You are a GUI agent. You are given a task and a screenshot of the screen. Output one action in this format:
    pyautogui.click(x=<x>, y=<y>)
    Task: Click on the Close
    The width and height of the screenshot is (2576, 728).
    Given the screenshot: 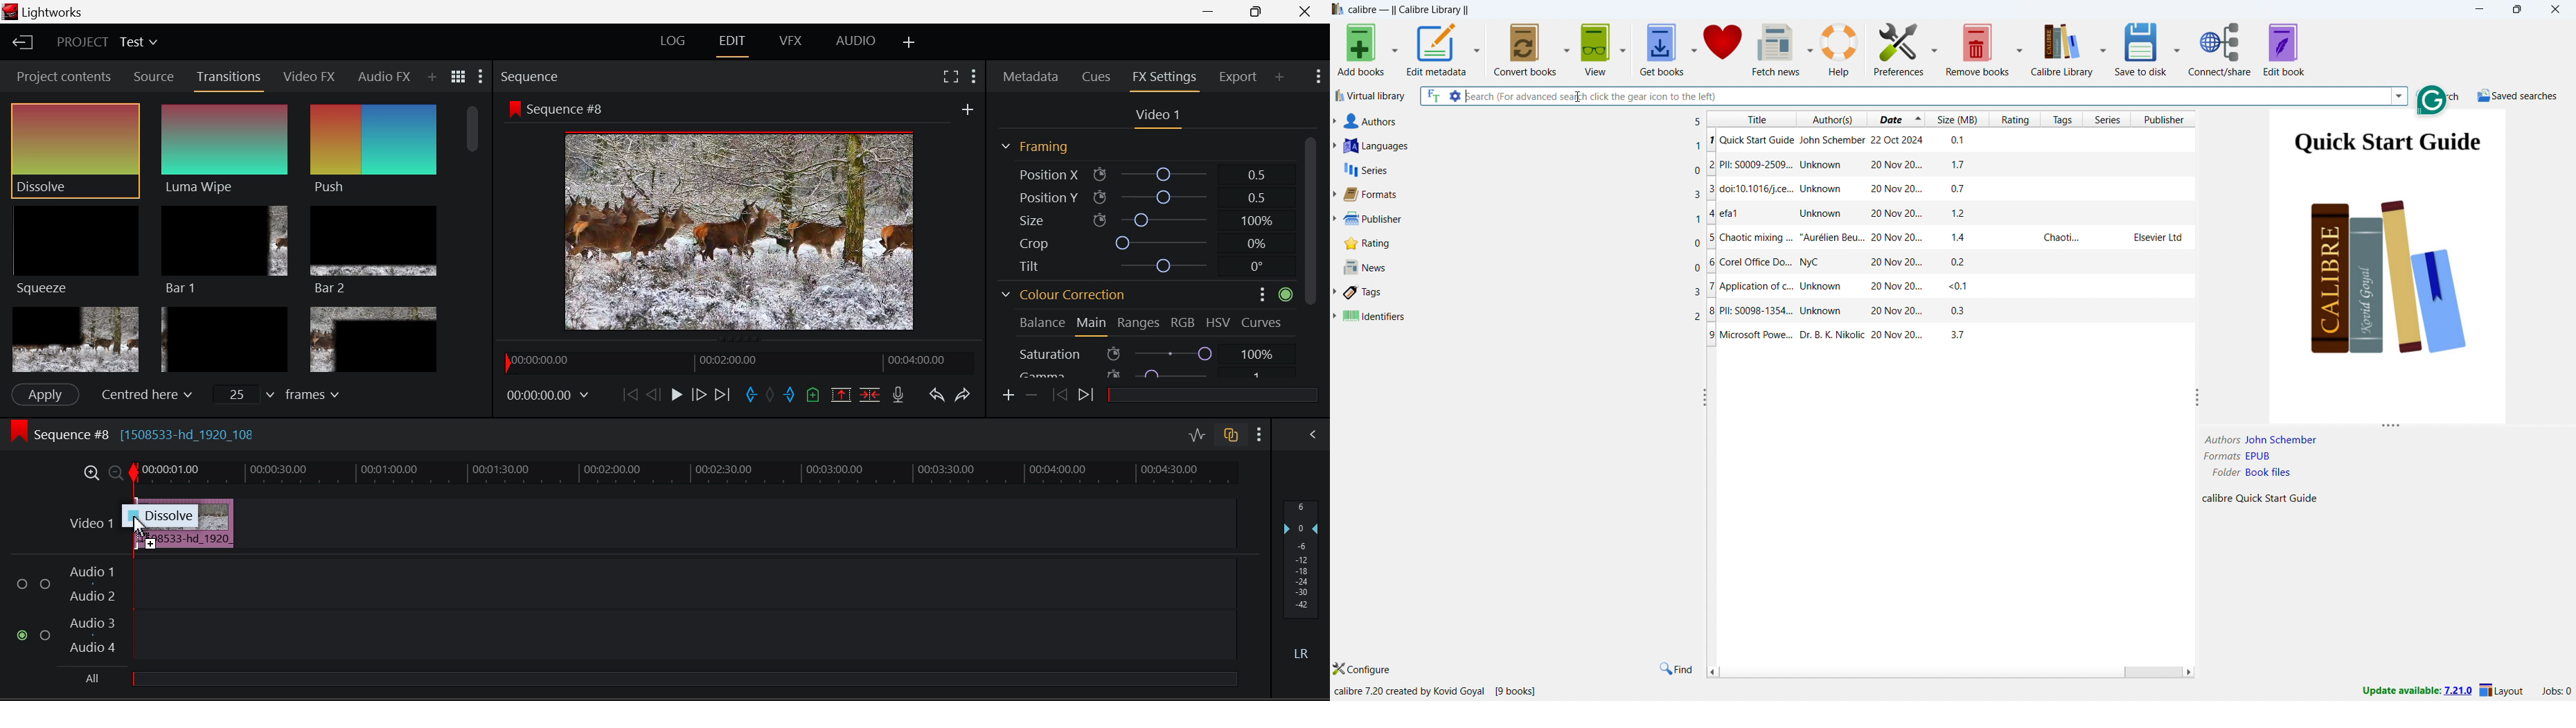 What is the action you would take?
    pyautogui.click(x=1304, y=12)
    